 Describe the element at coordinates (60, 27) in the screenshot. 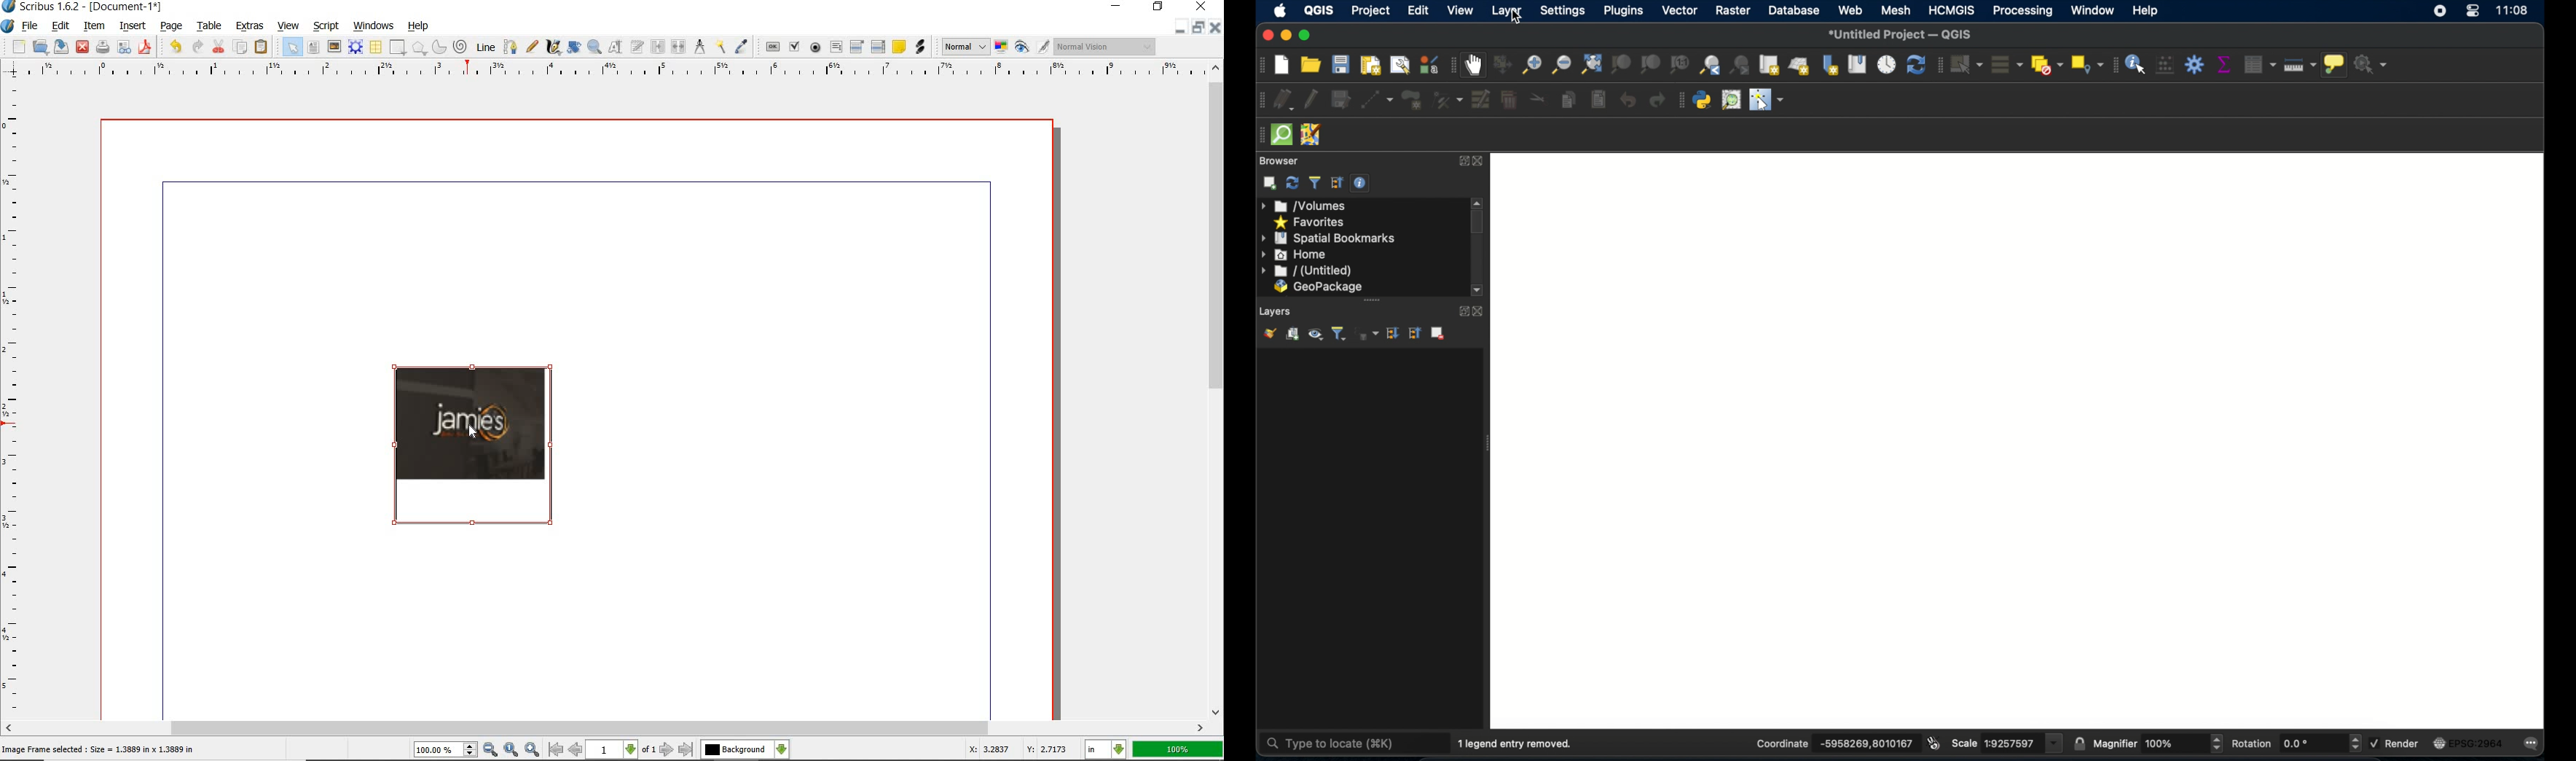

I see `edit` at that location.